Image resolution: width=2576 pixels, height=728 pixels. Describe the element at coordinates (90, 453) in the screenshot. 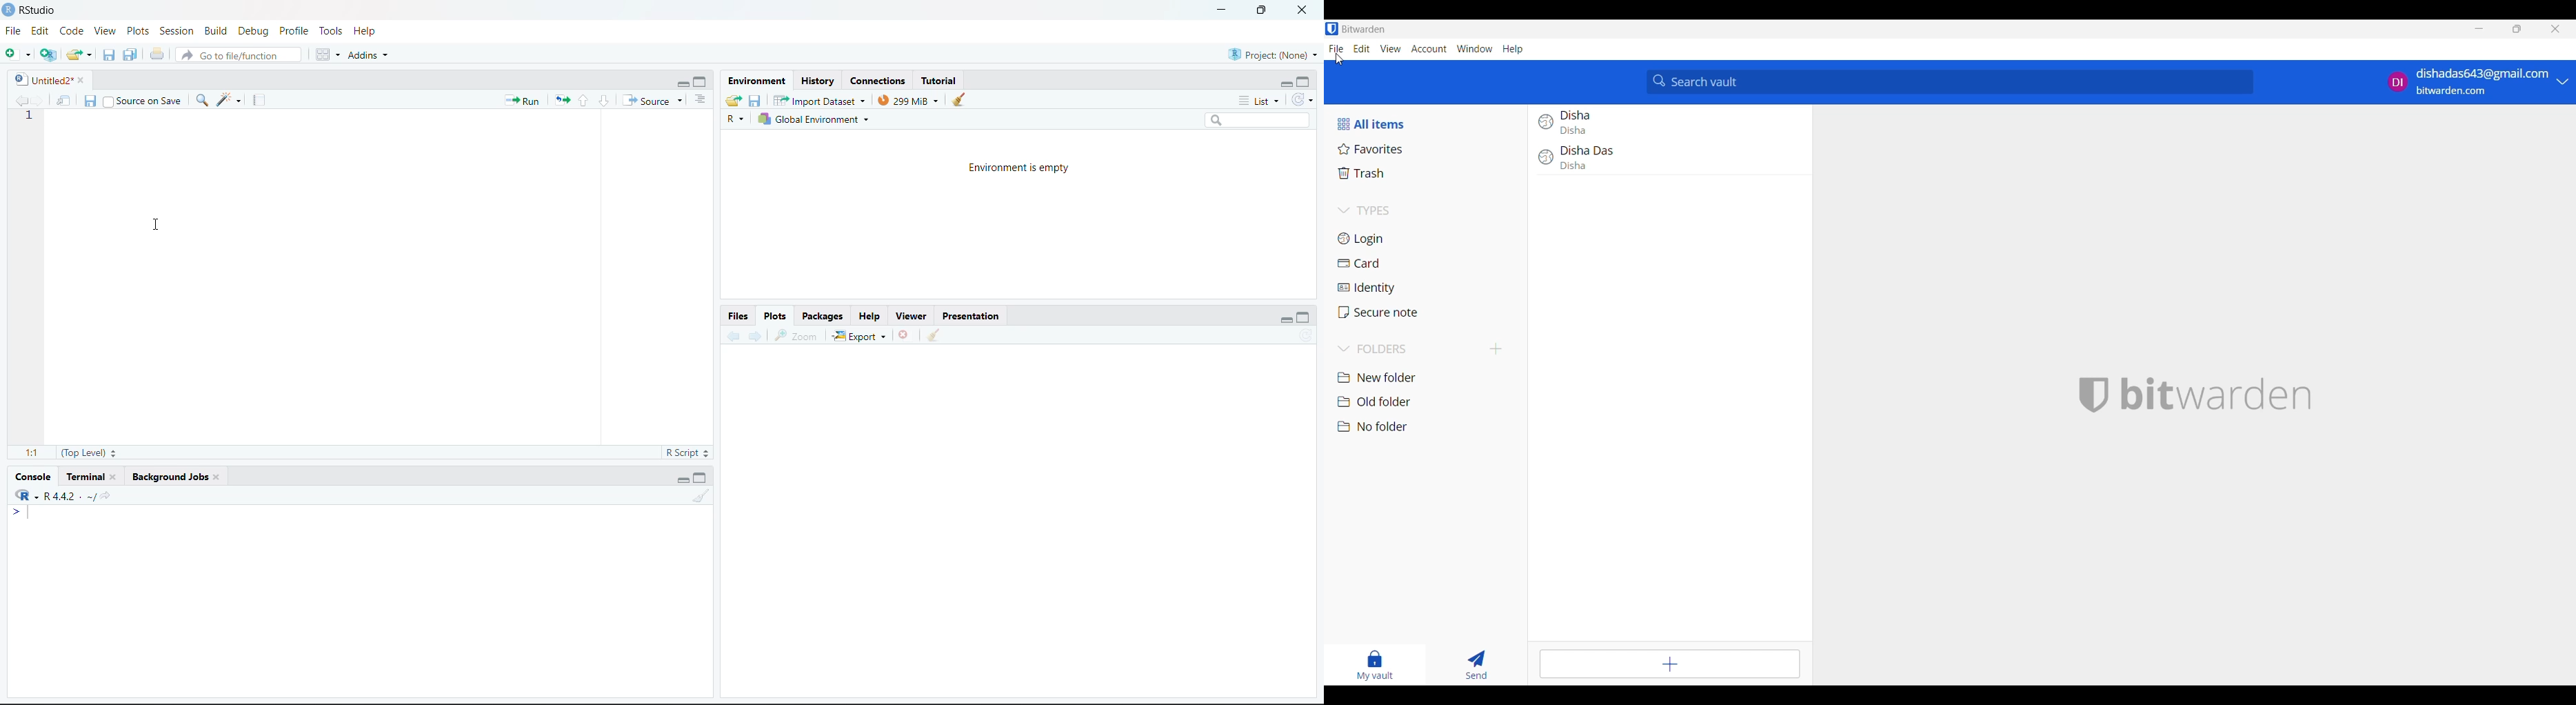

I see `(Top level)` at that location.